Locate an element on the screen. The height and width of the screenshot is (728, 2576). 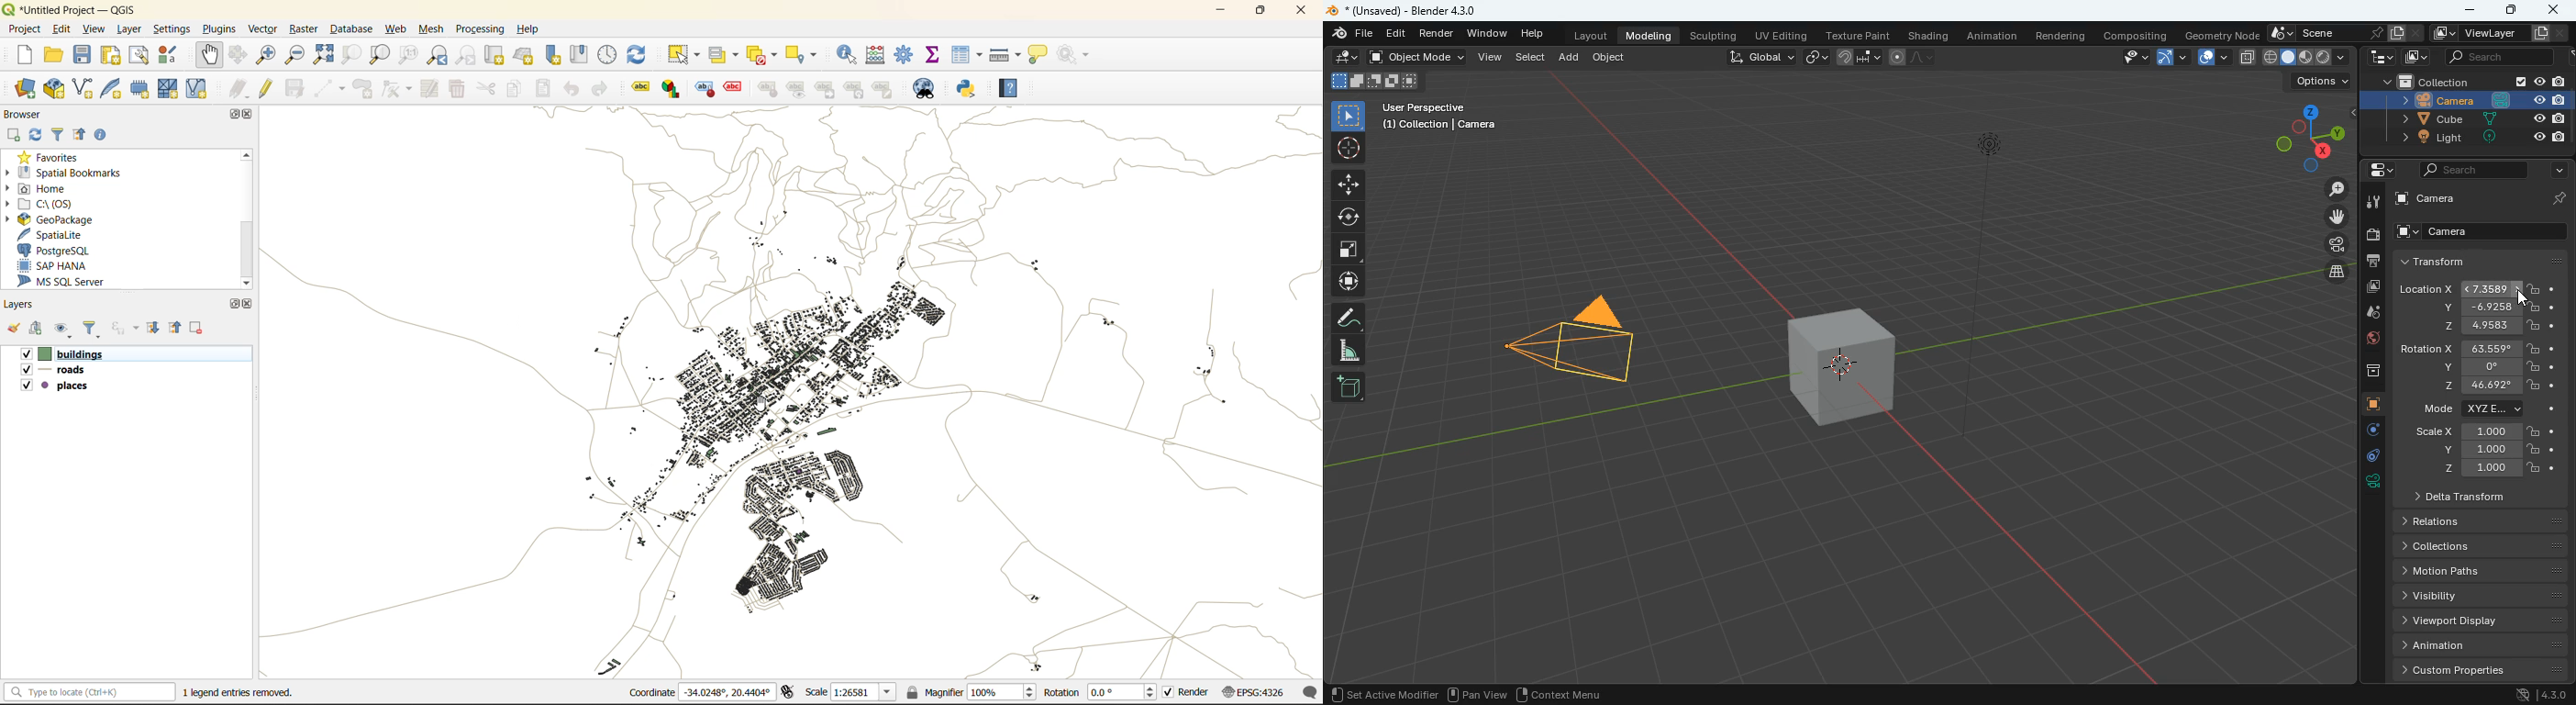
open is located at coordinates (54, 55).